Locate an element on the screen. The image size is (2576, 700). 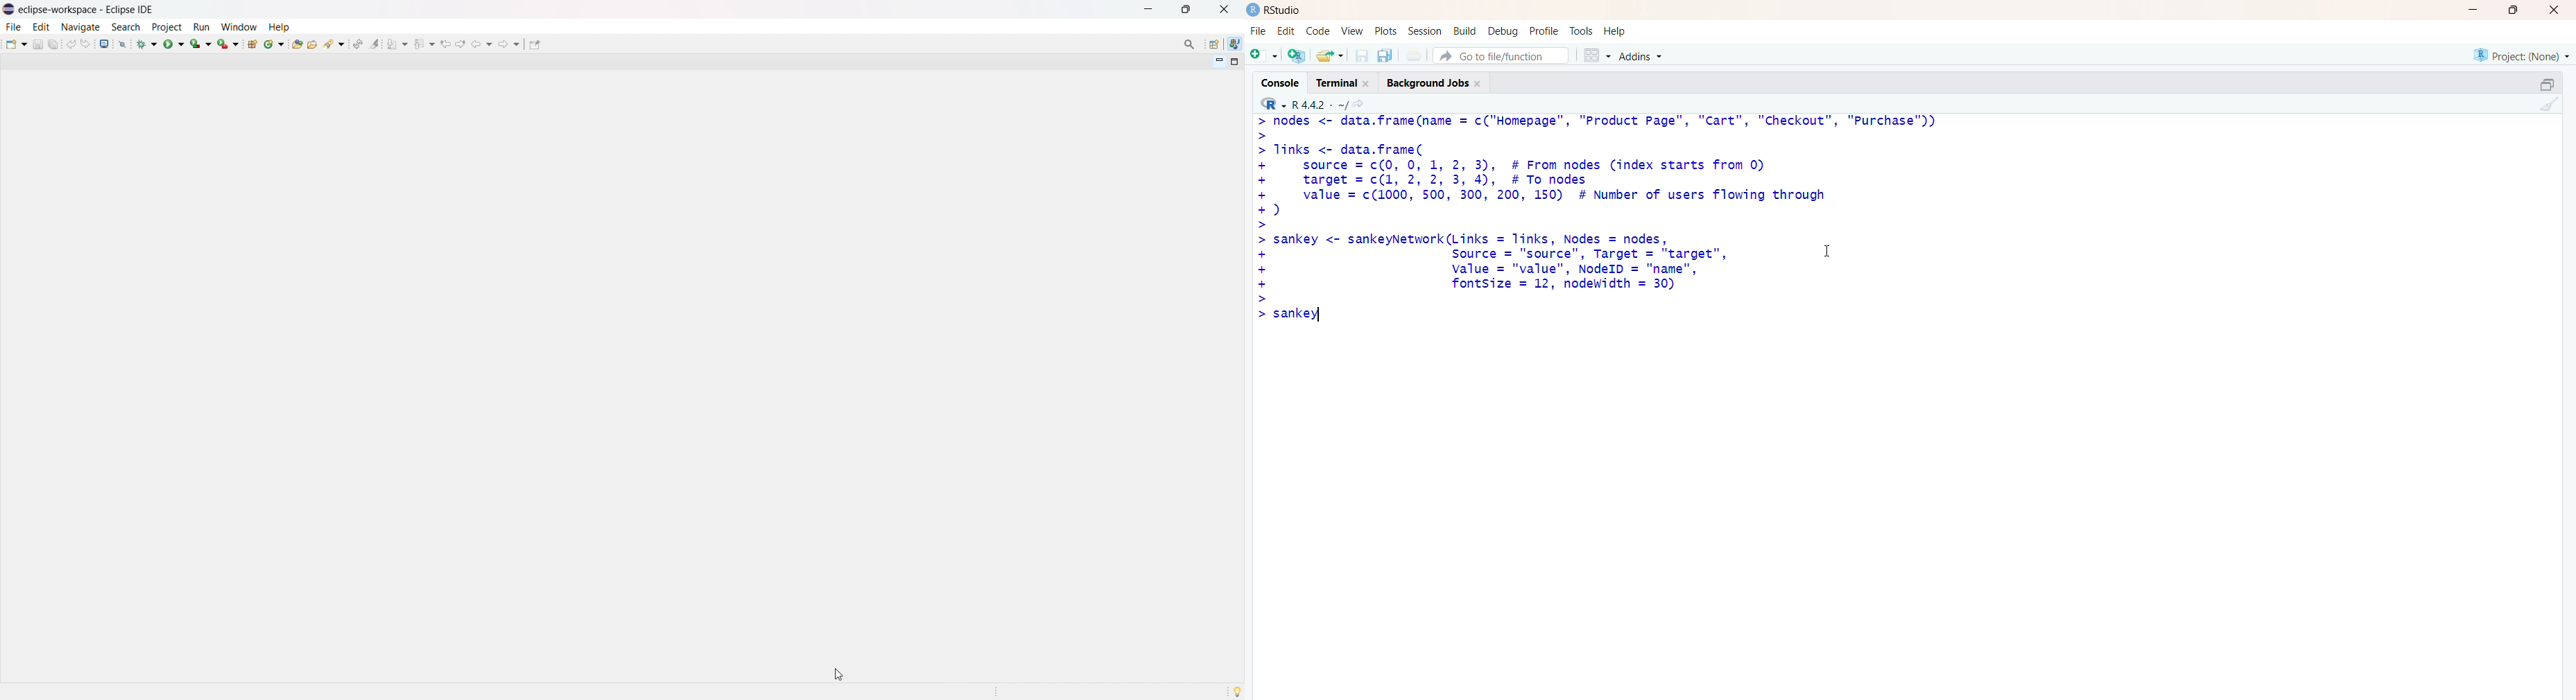
go to file function is located at coordinates (1501, 55).